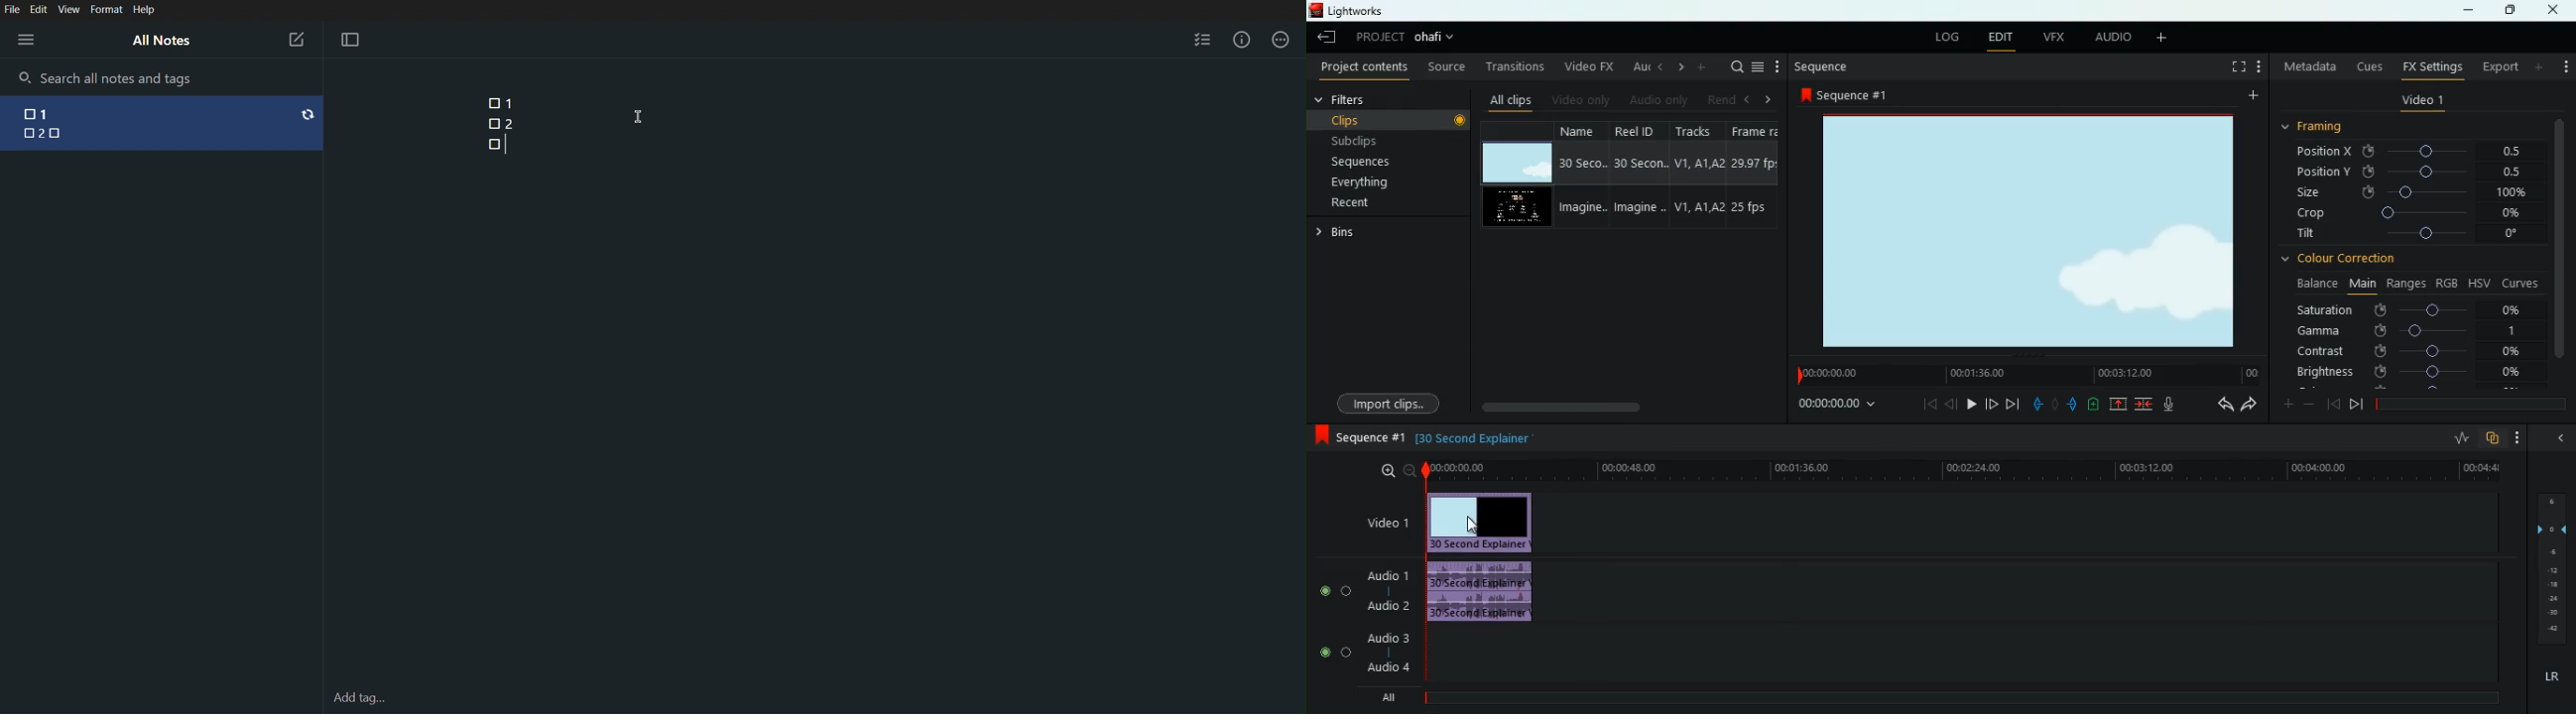 The height and width of the screenshot is (728, 2576). Describe the element at coordinates (1520, 207) in the screenshot. I see `video` at that location.